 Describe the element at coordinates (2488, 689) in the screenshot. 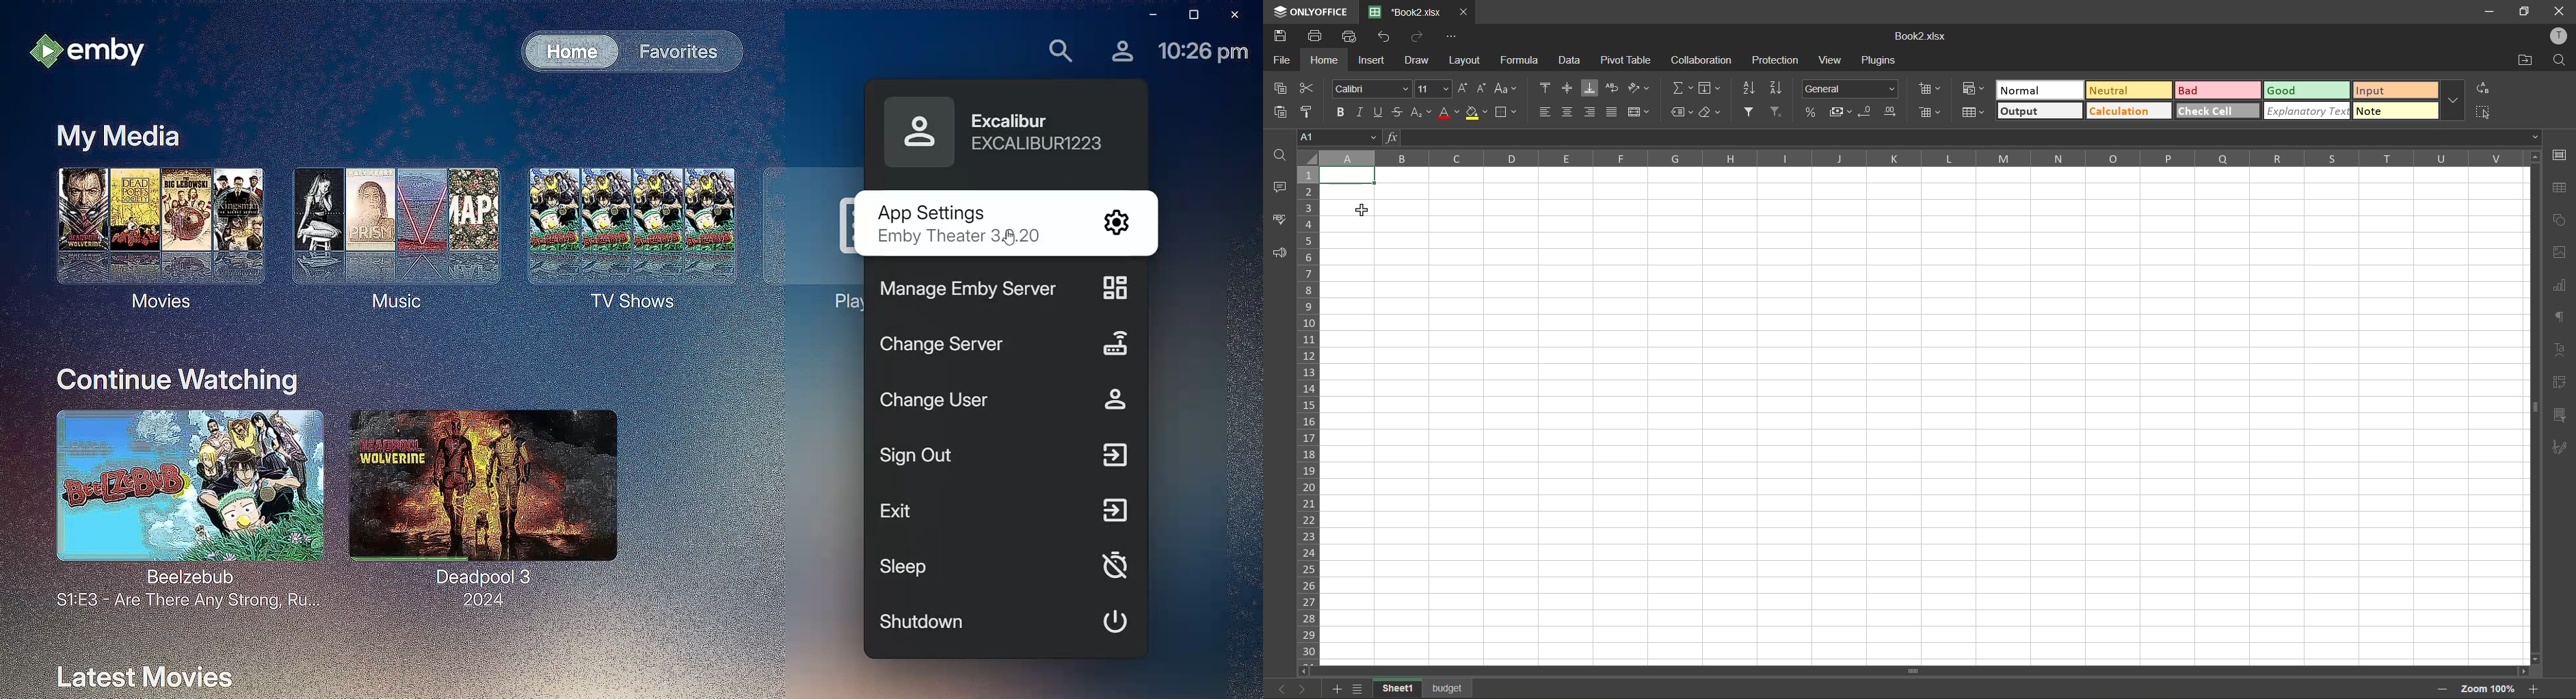

I see `zoom factor` at that location.